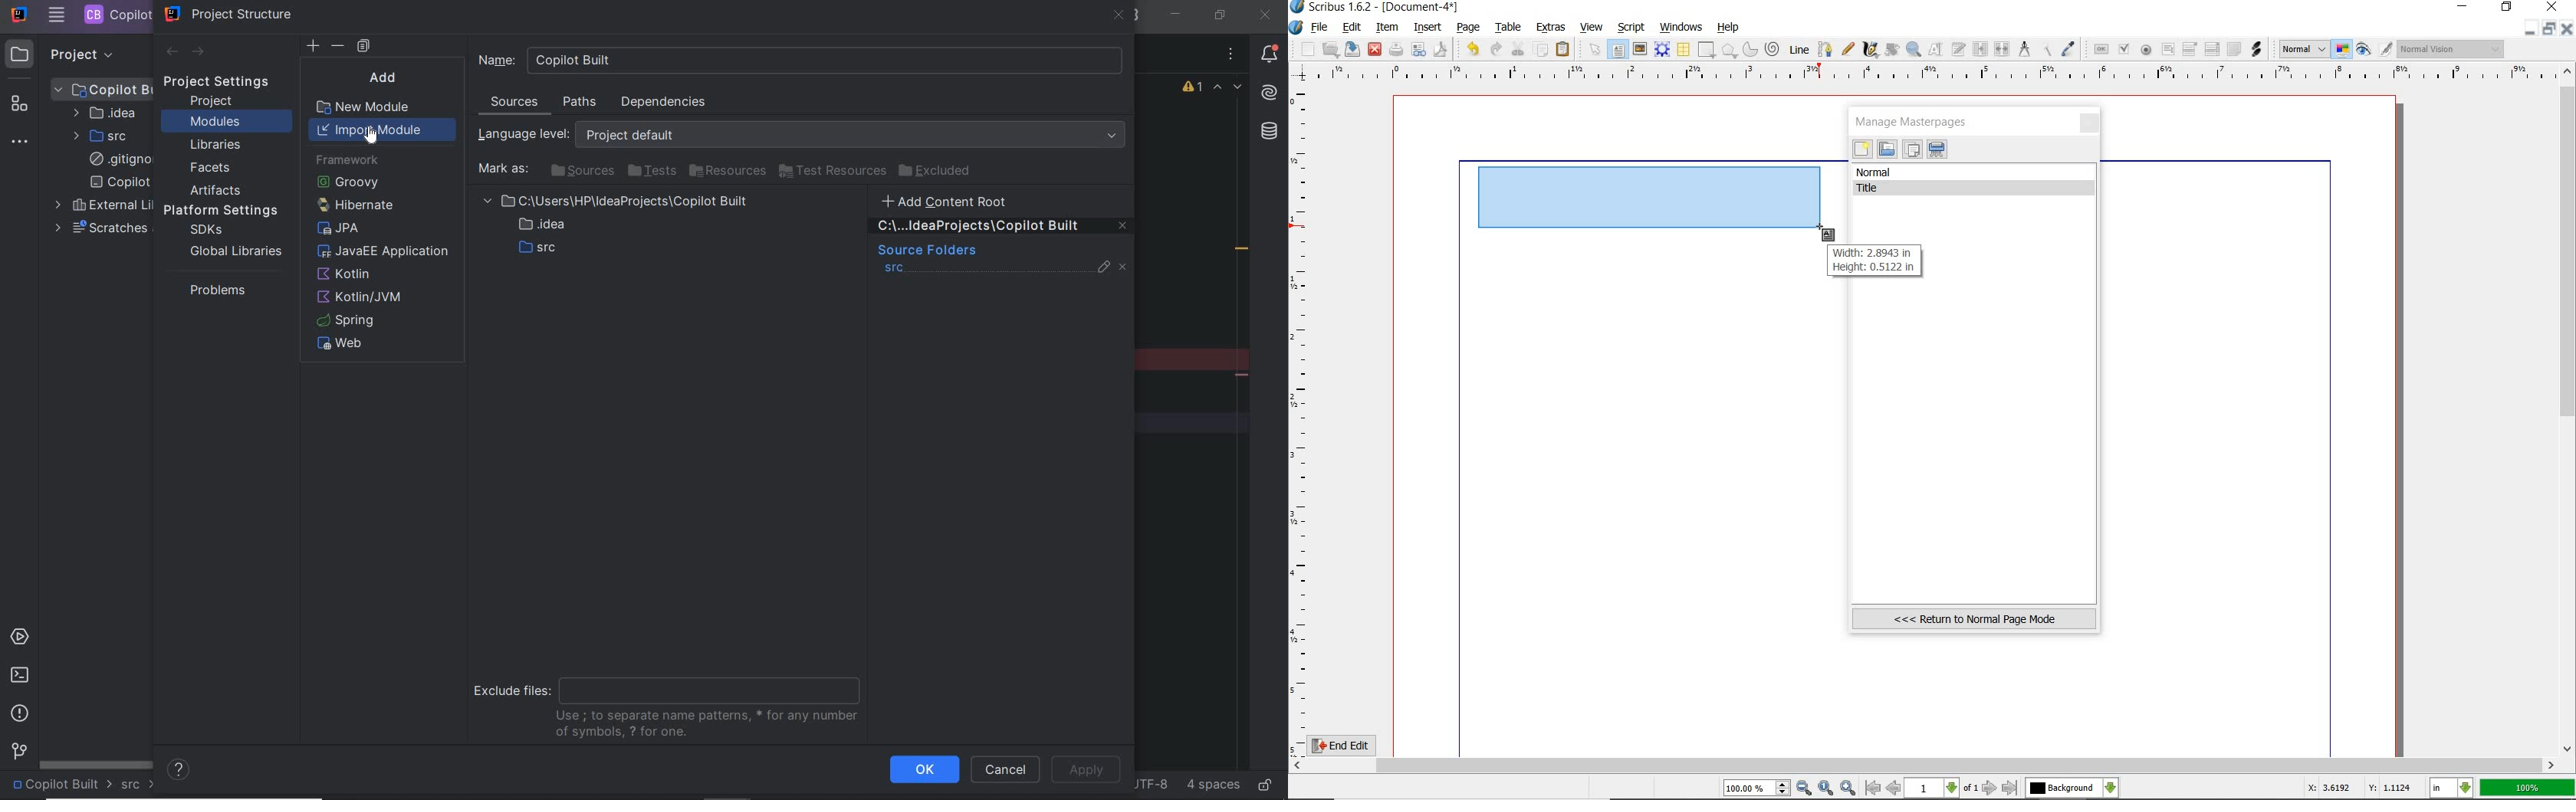 The image size is (2576, 812). I want to click on pdf radio button, so click(2145, 50).